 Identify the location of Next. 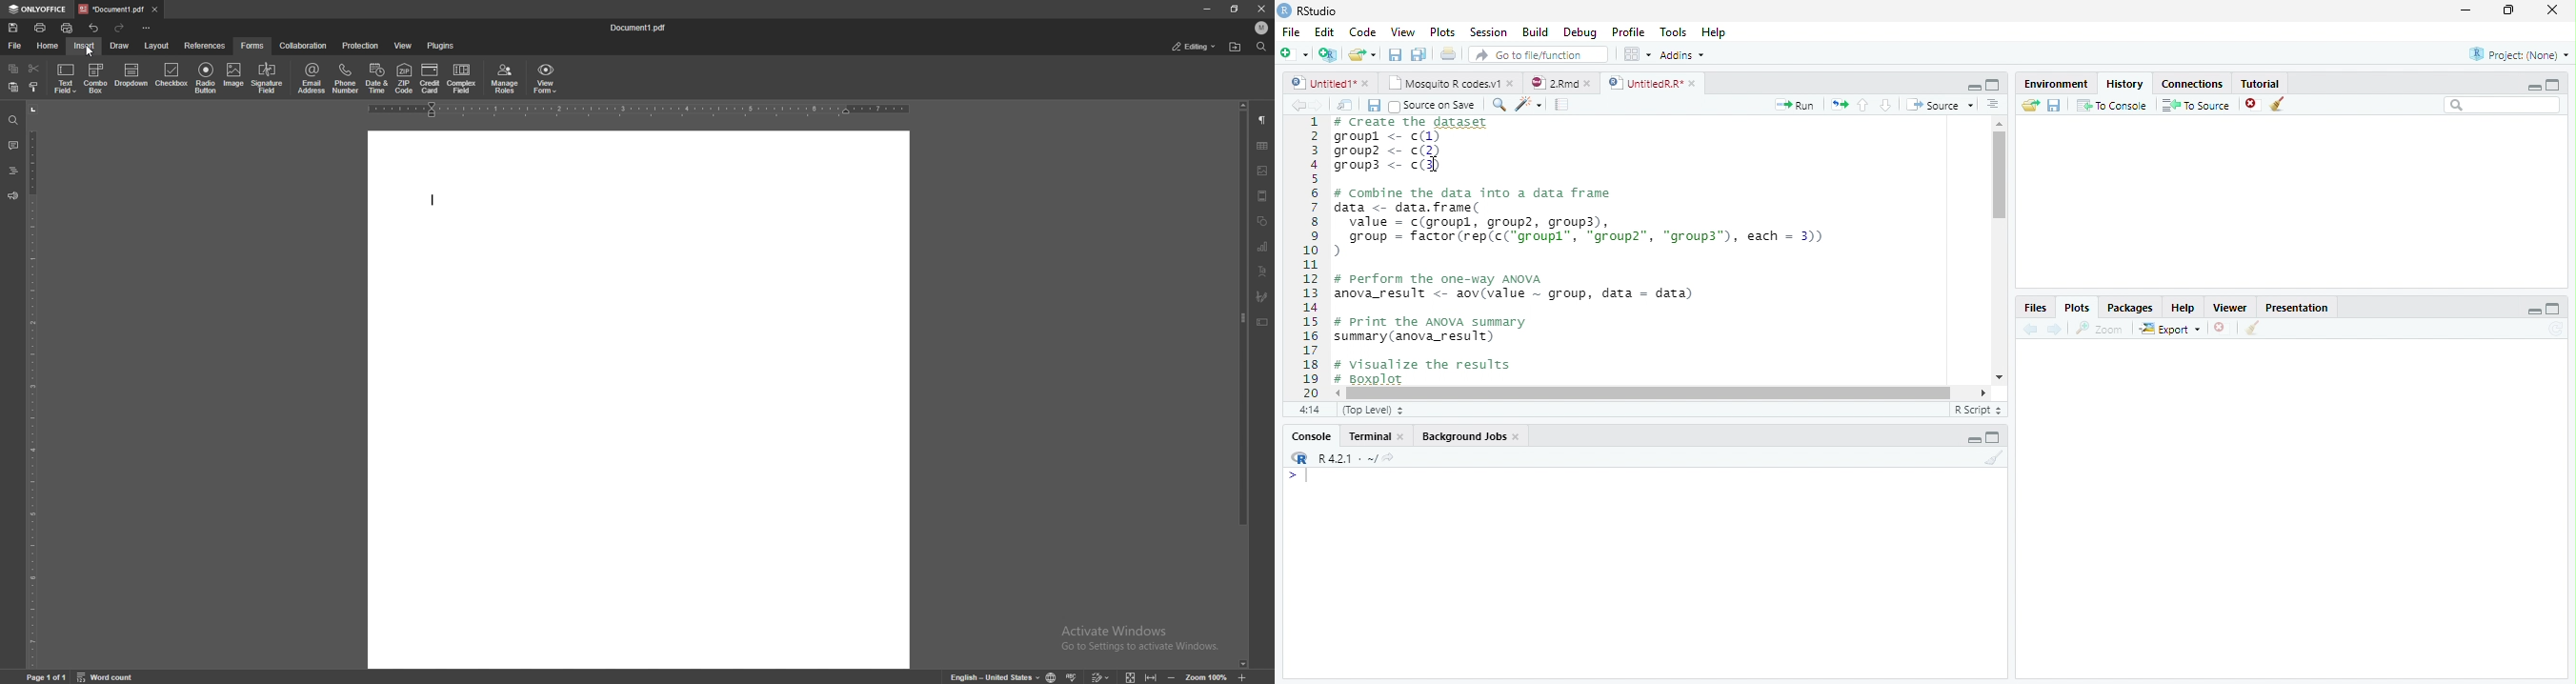
(2055, 330).